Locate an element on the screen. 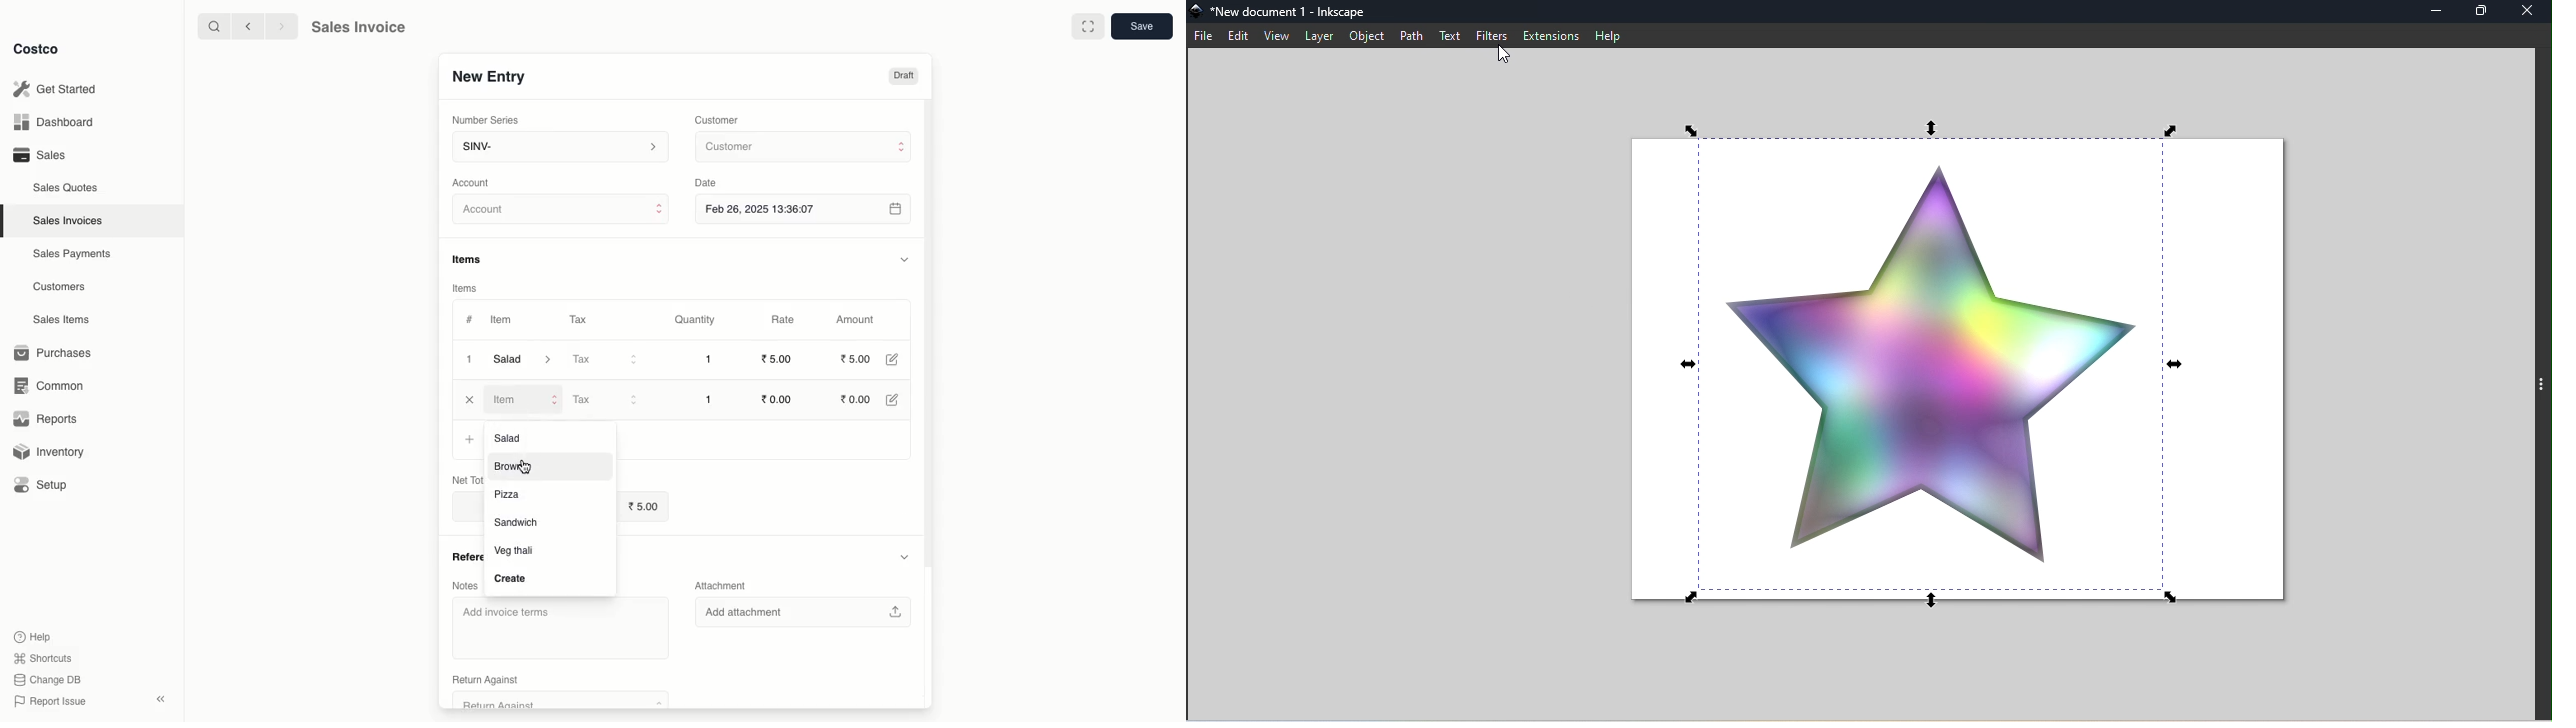 The image size is (2576, 728). Date is located at coordinates (710, 183).